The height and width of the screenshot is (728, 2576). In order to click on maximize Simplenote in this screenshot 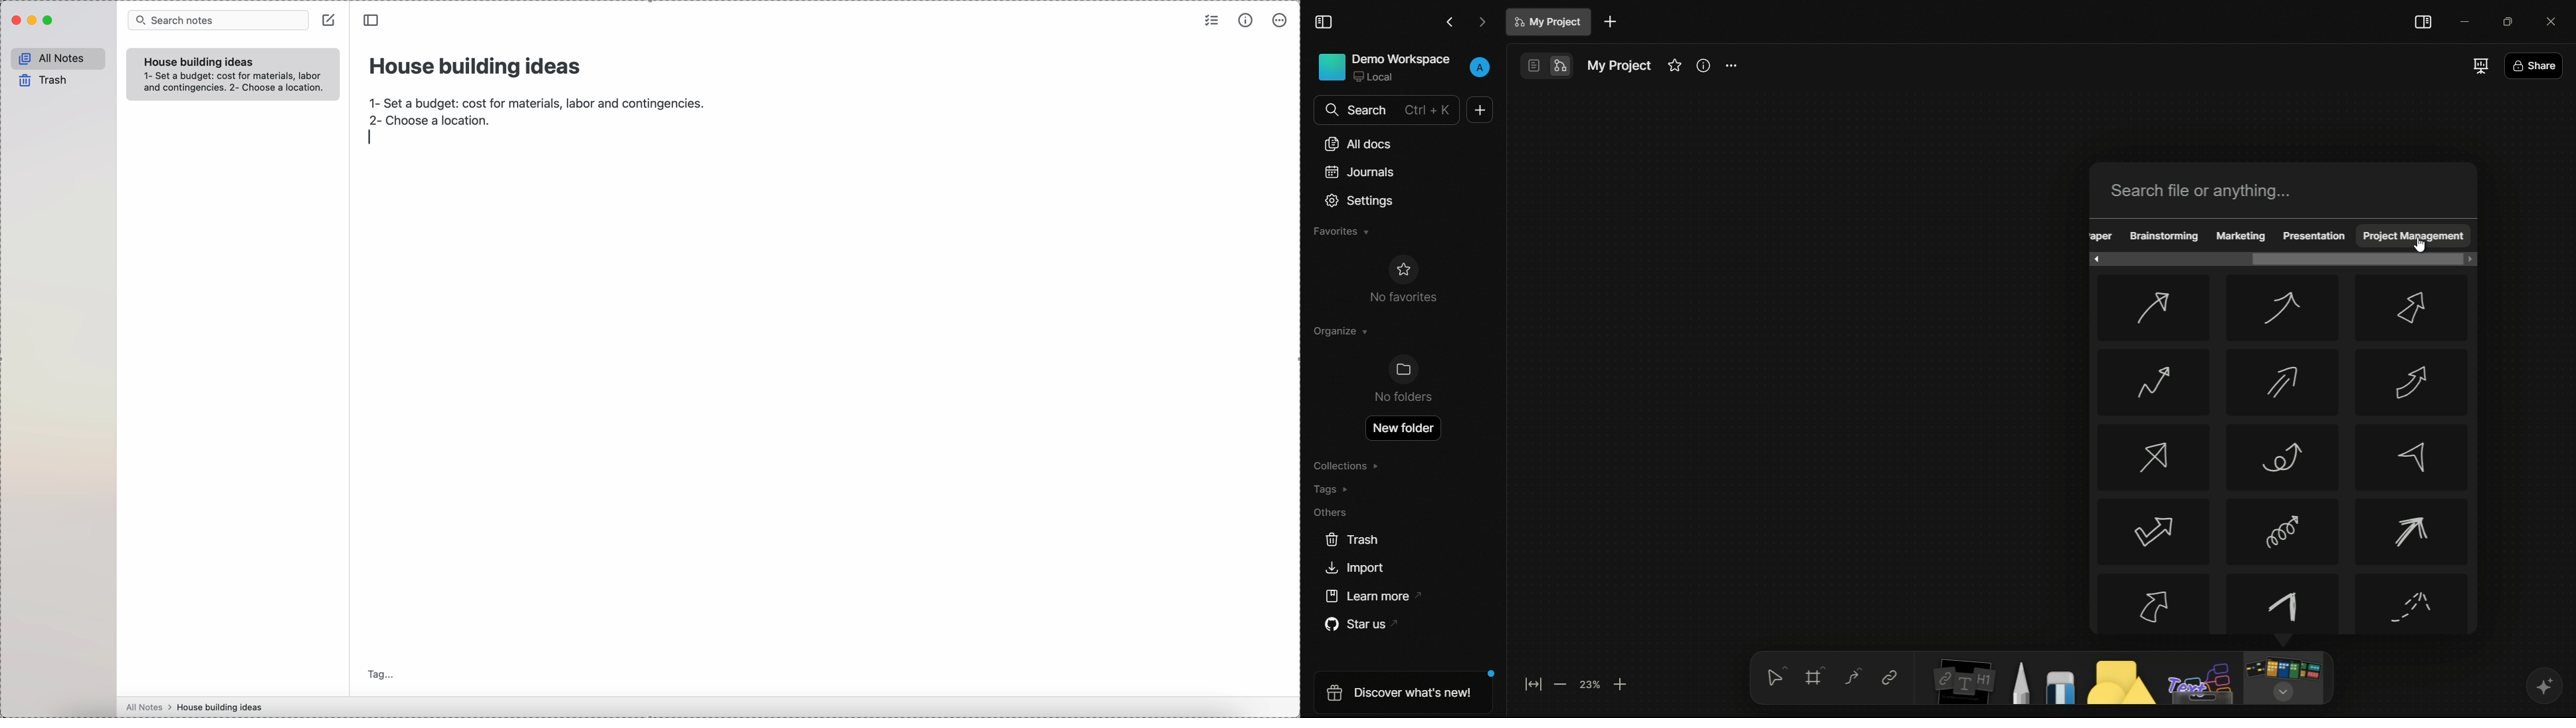, I will do `click(51, 21)`.